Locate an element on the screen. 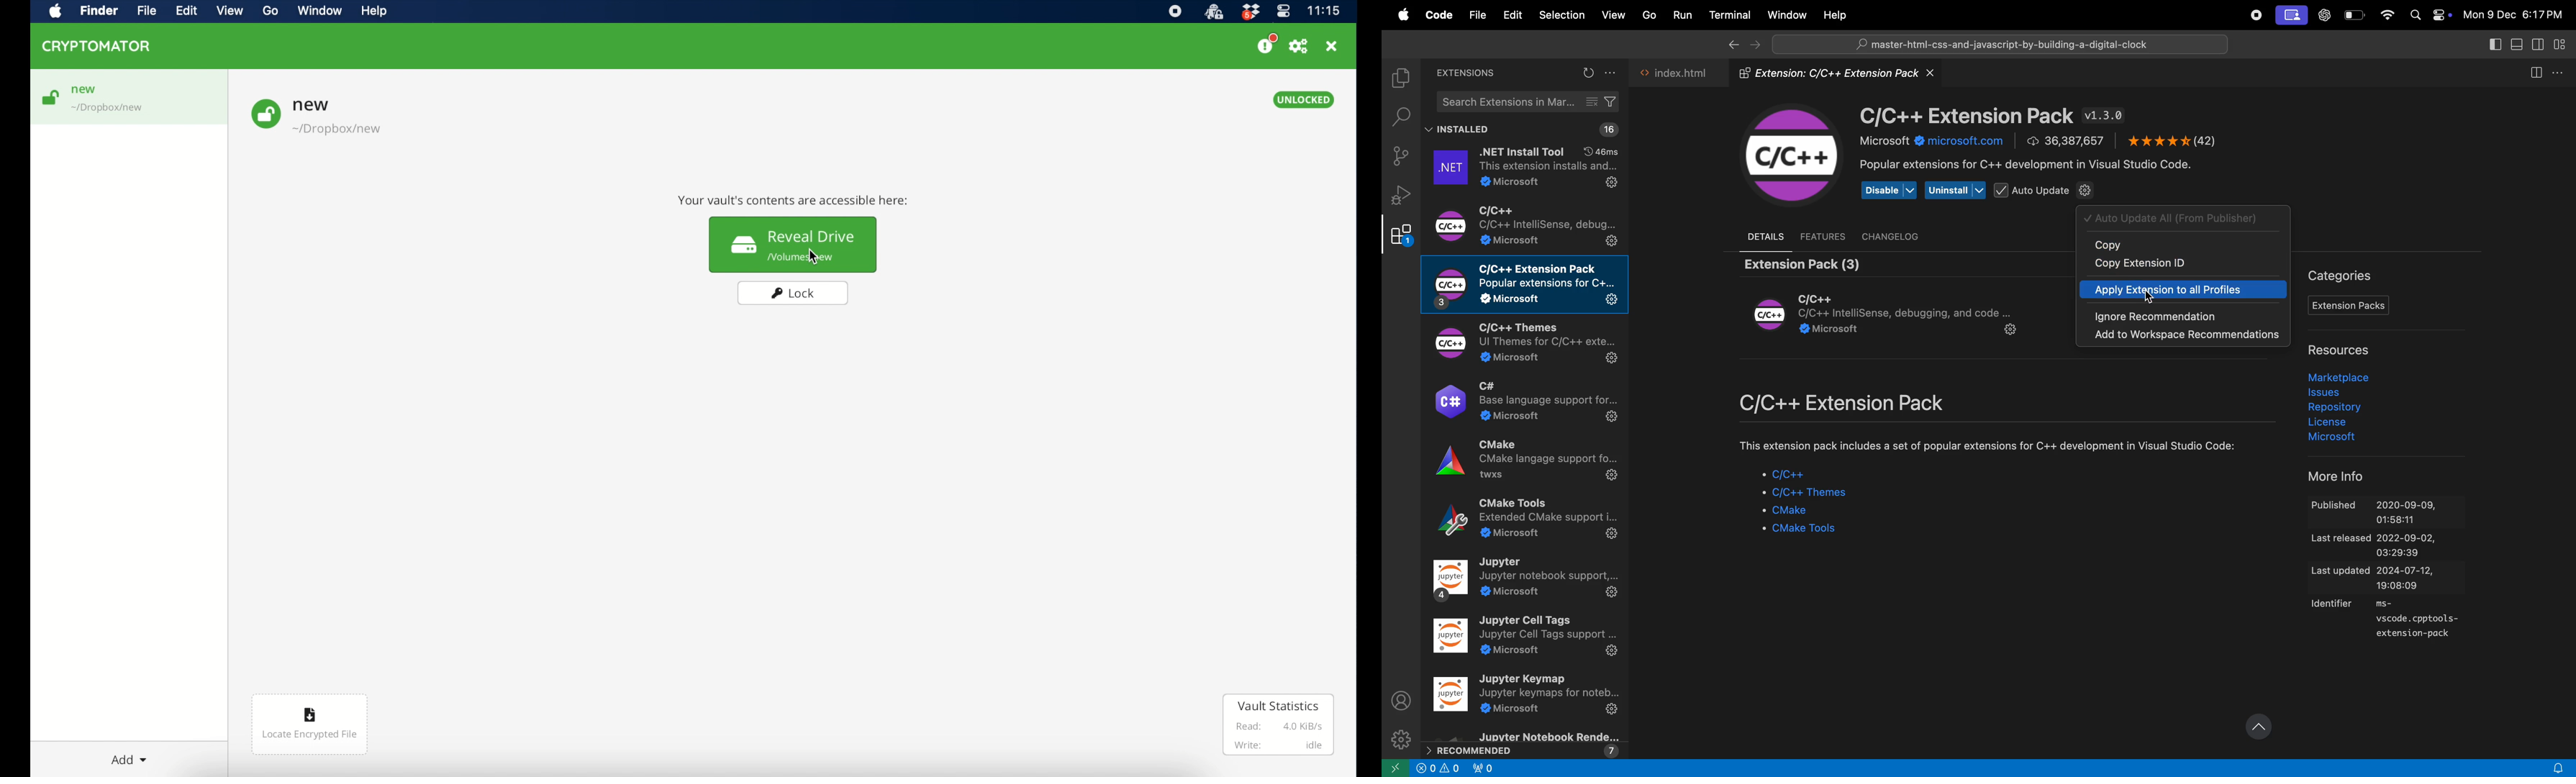  info is located at coordinates (1438, 770).